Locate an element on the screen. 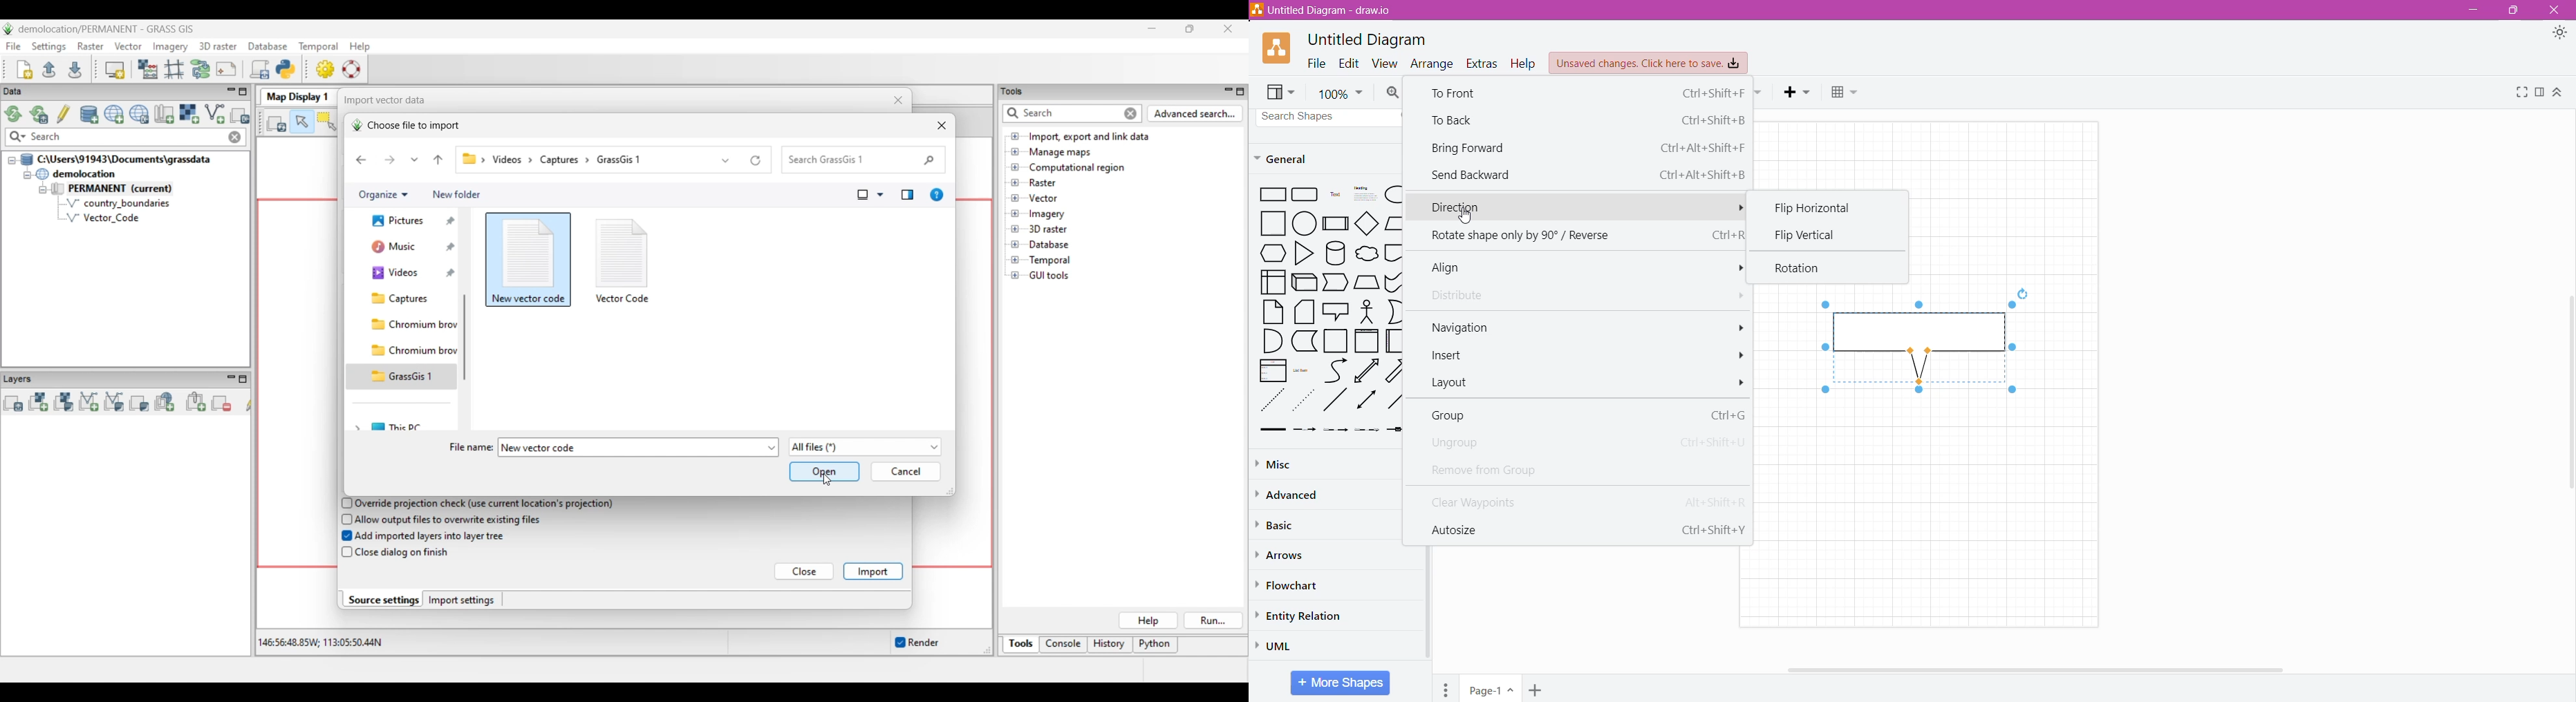 The width and height of the screenshot is (2576, 728). list item is located at coordinates (1304, 370).